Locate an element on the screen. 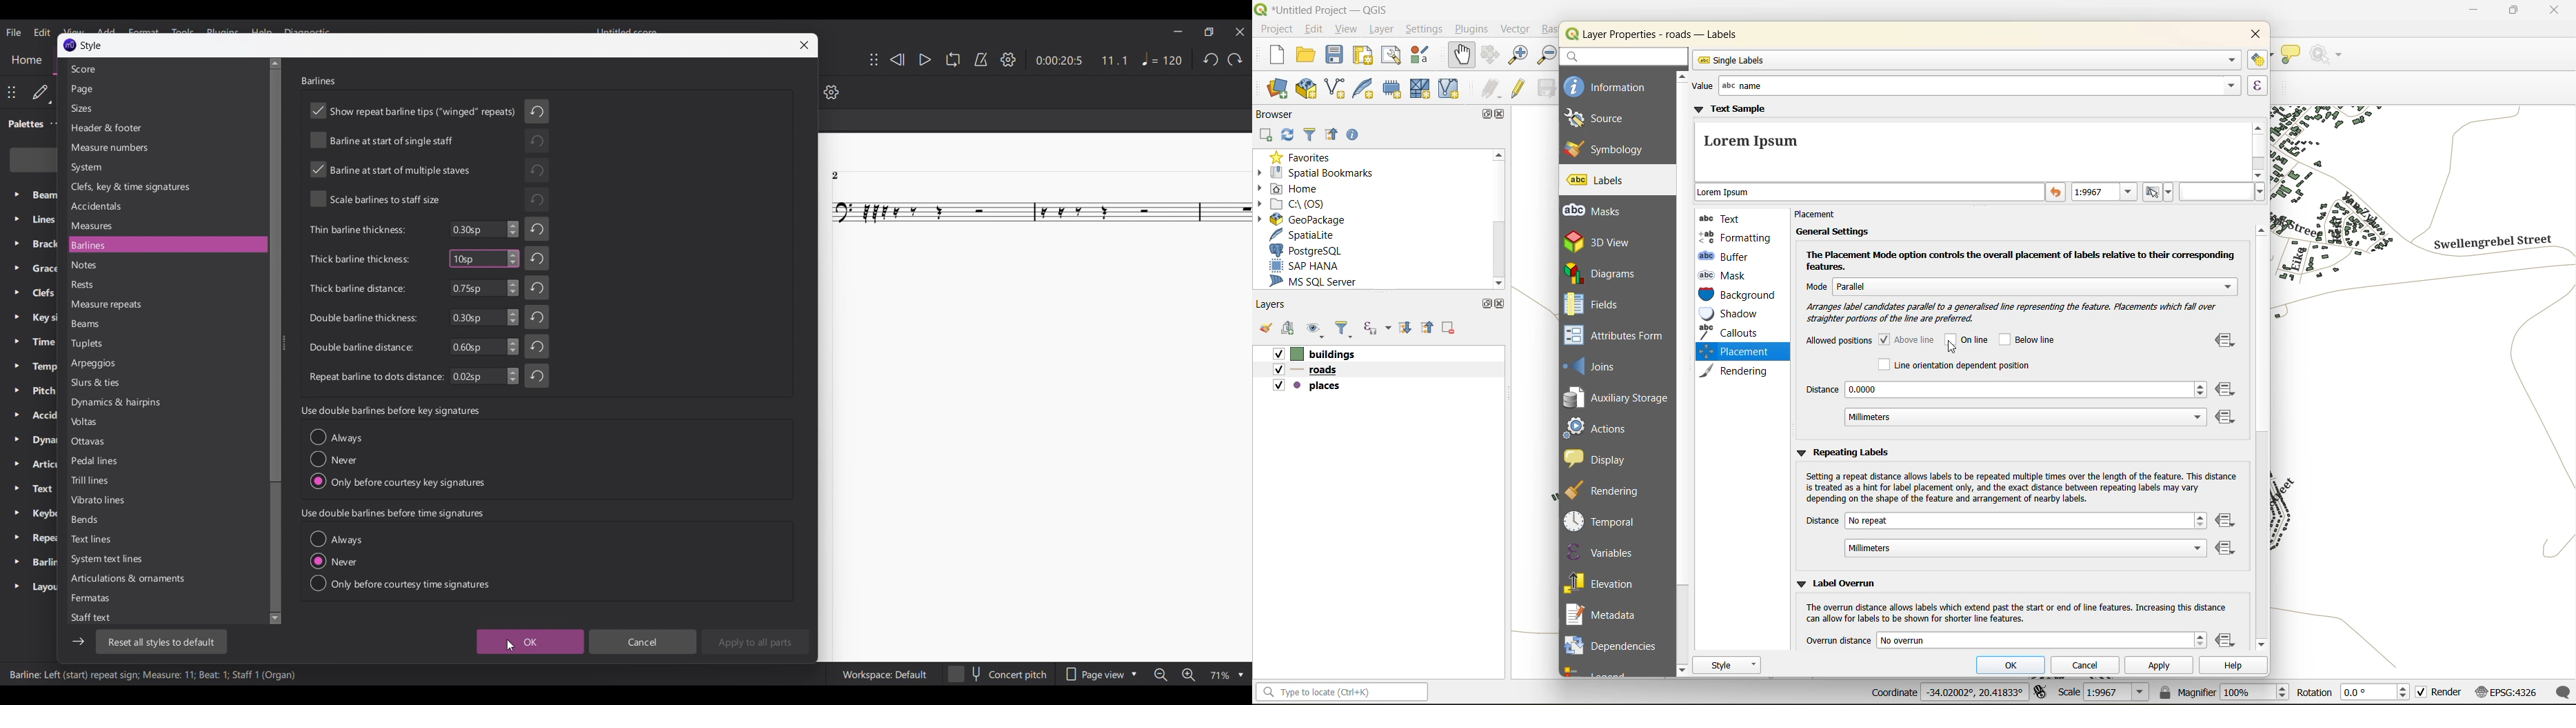 This screenshot has height=728, width=2576. refresh is located at coordinates (1286, 137).